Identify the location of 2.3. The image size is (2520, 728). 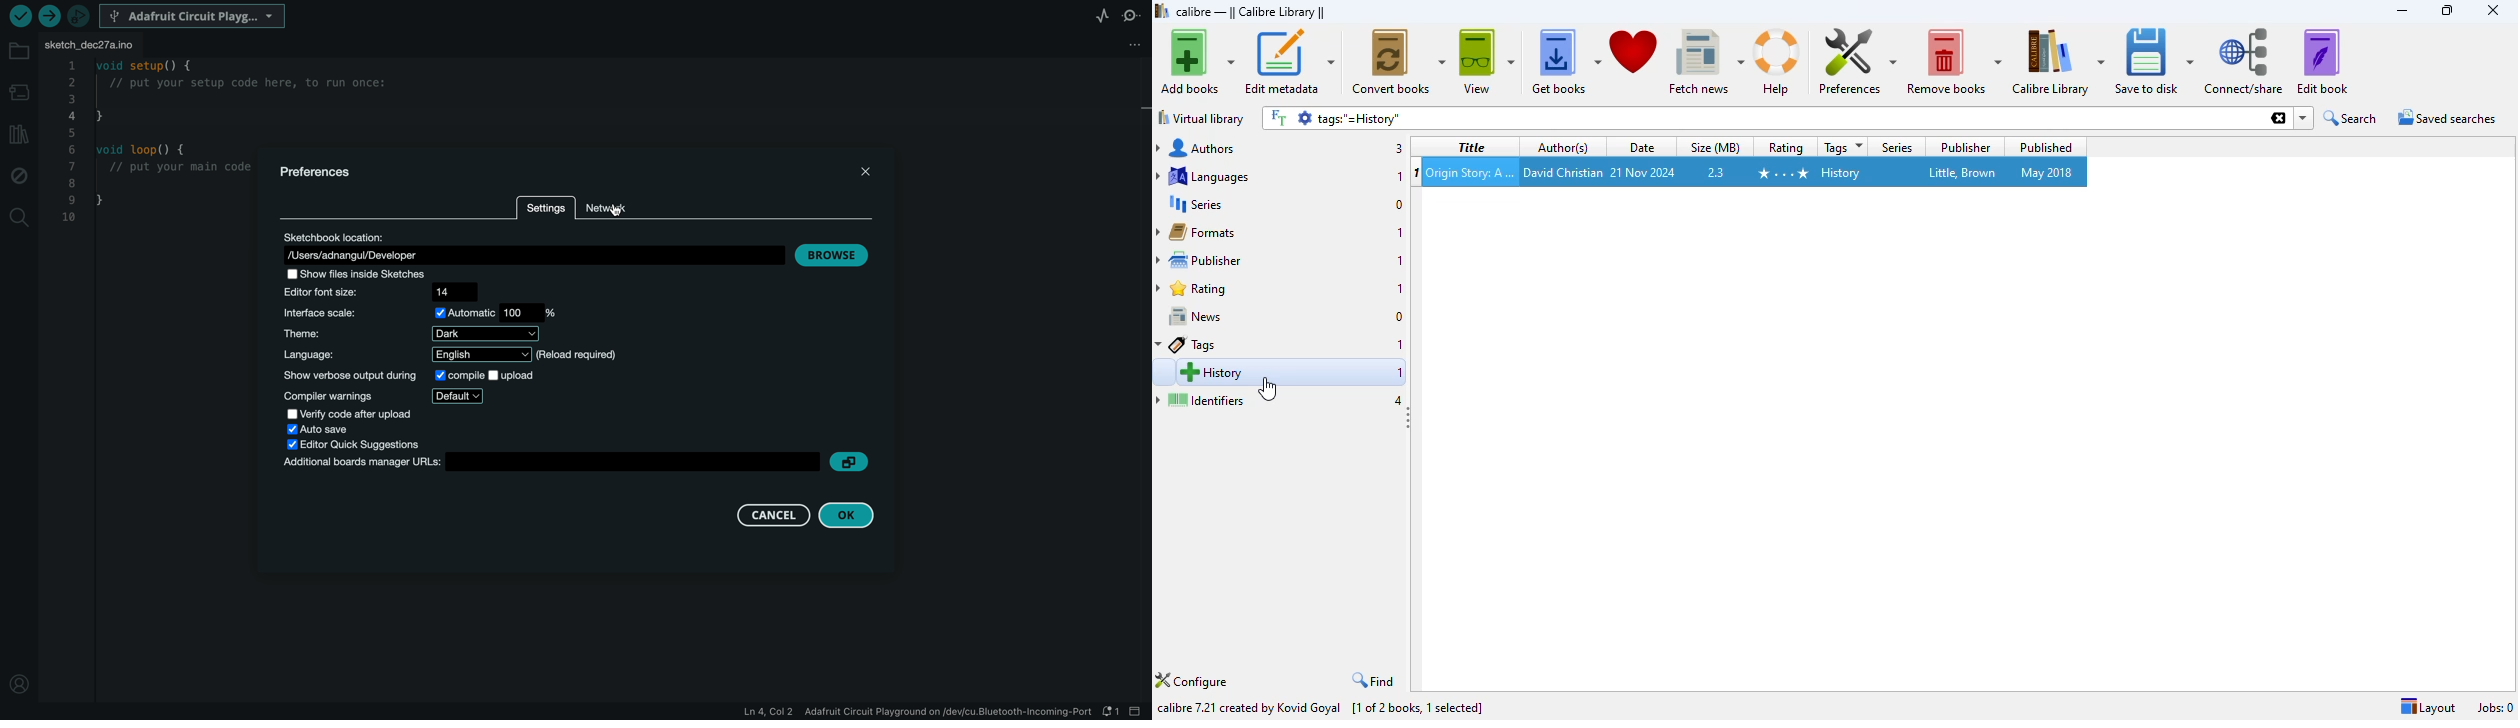
(1715, 171).